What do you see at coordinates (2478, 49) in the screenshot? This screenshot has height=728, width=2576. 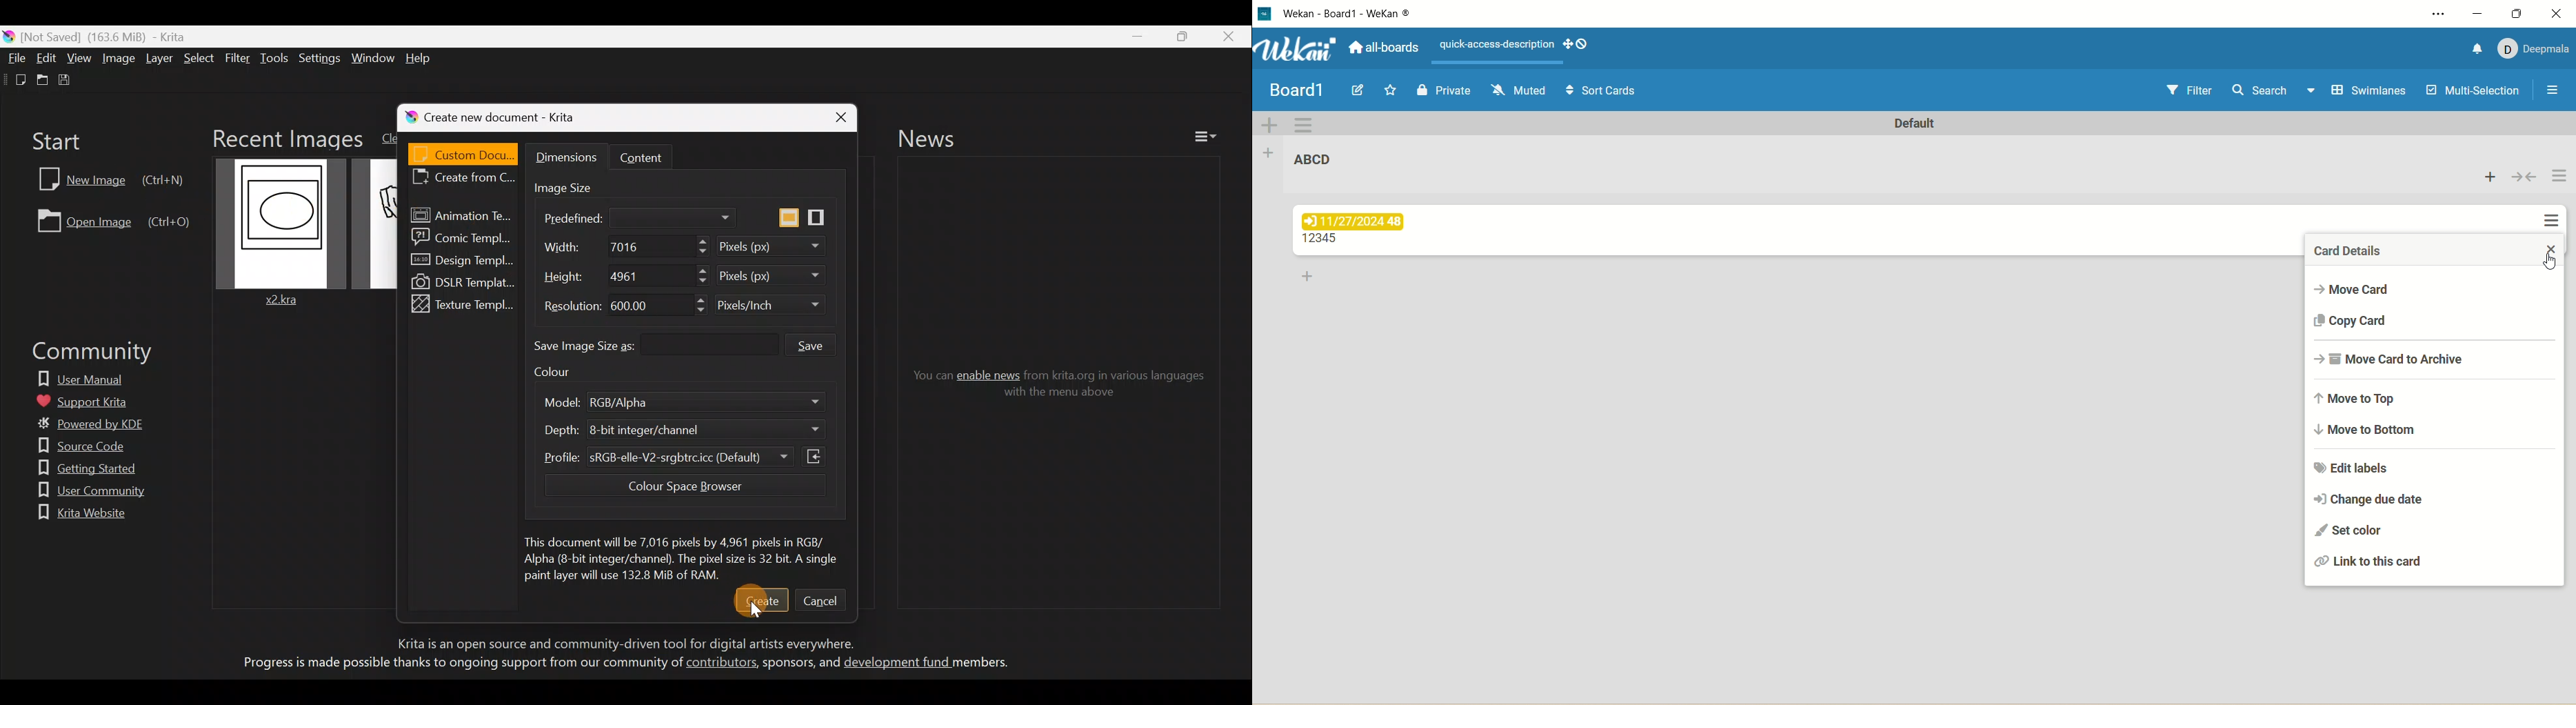 I see `notification` at bounding box center [2478, 49].